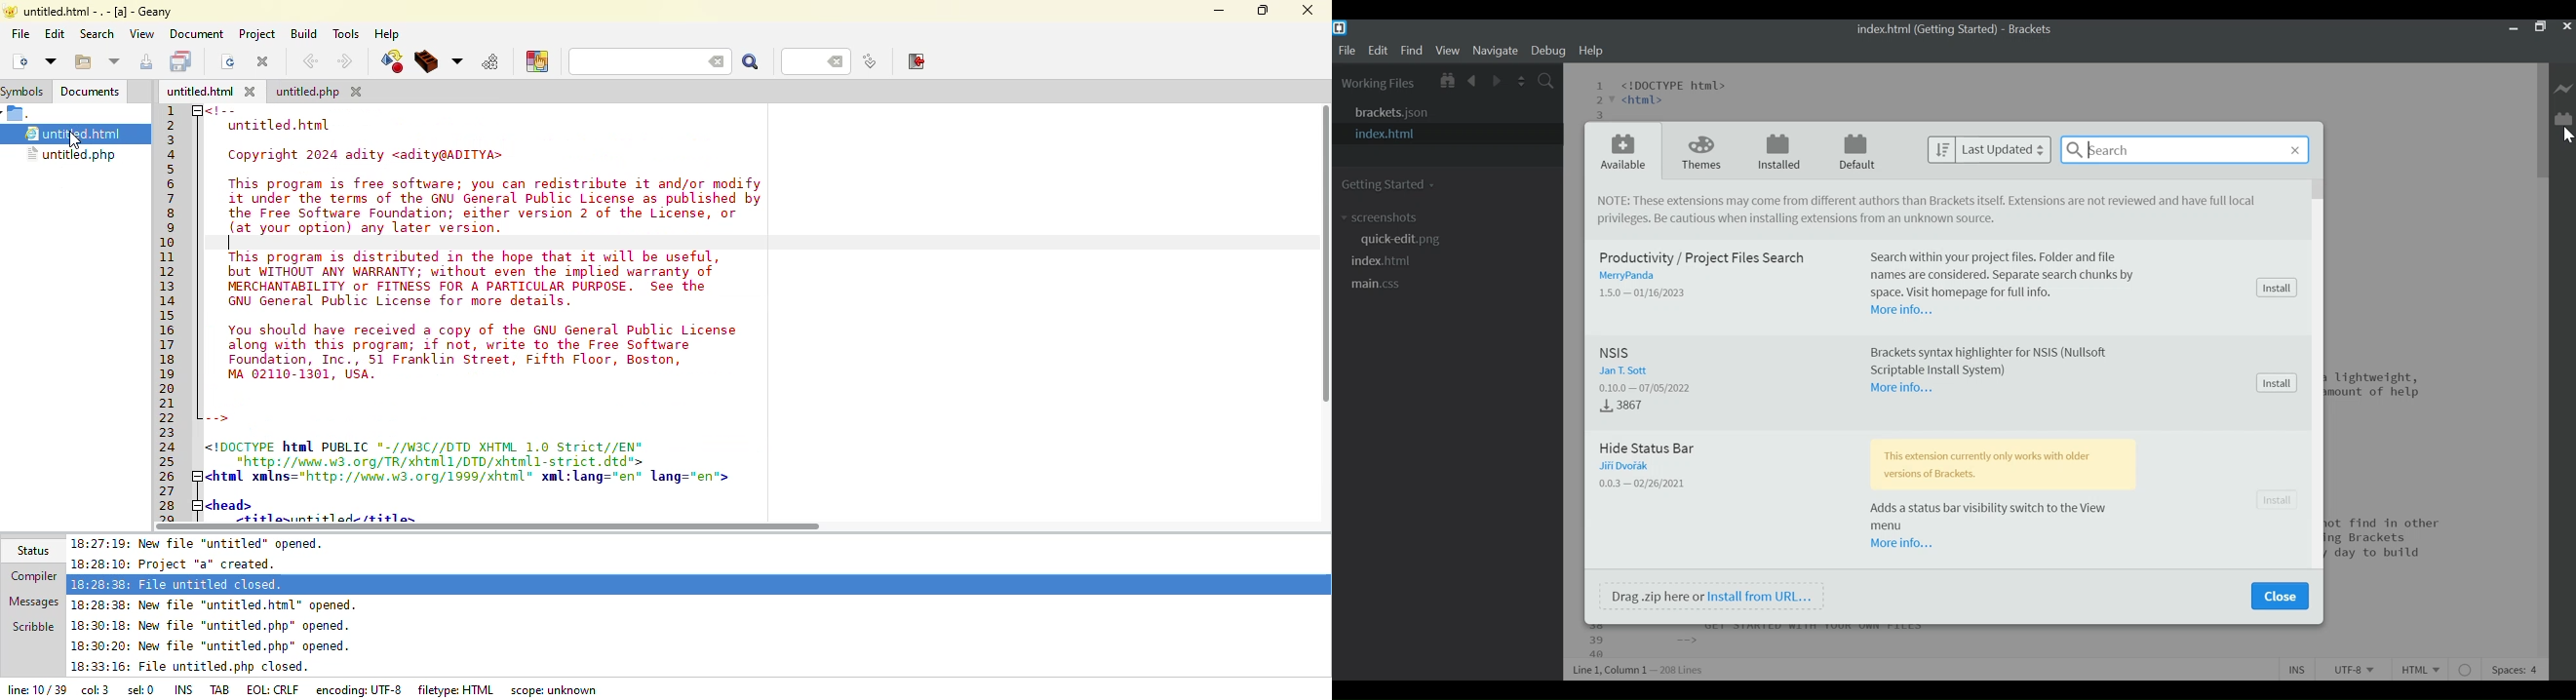 This screenshot has height=700, width=2576. I want to click on Hide Status Bar, so click(1650, 449).